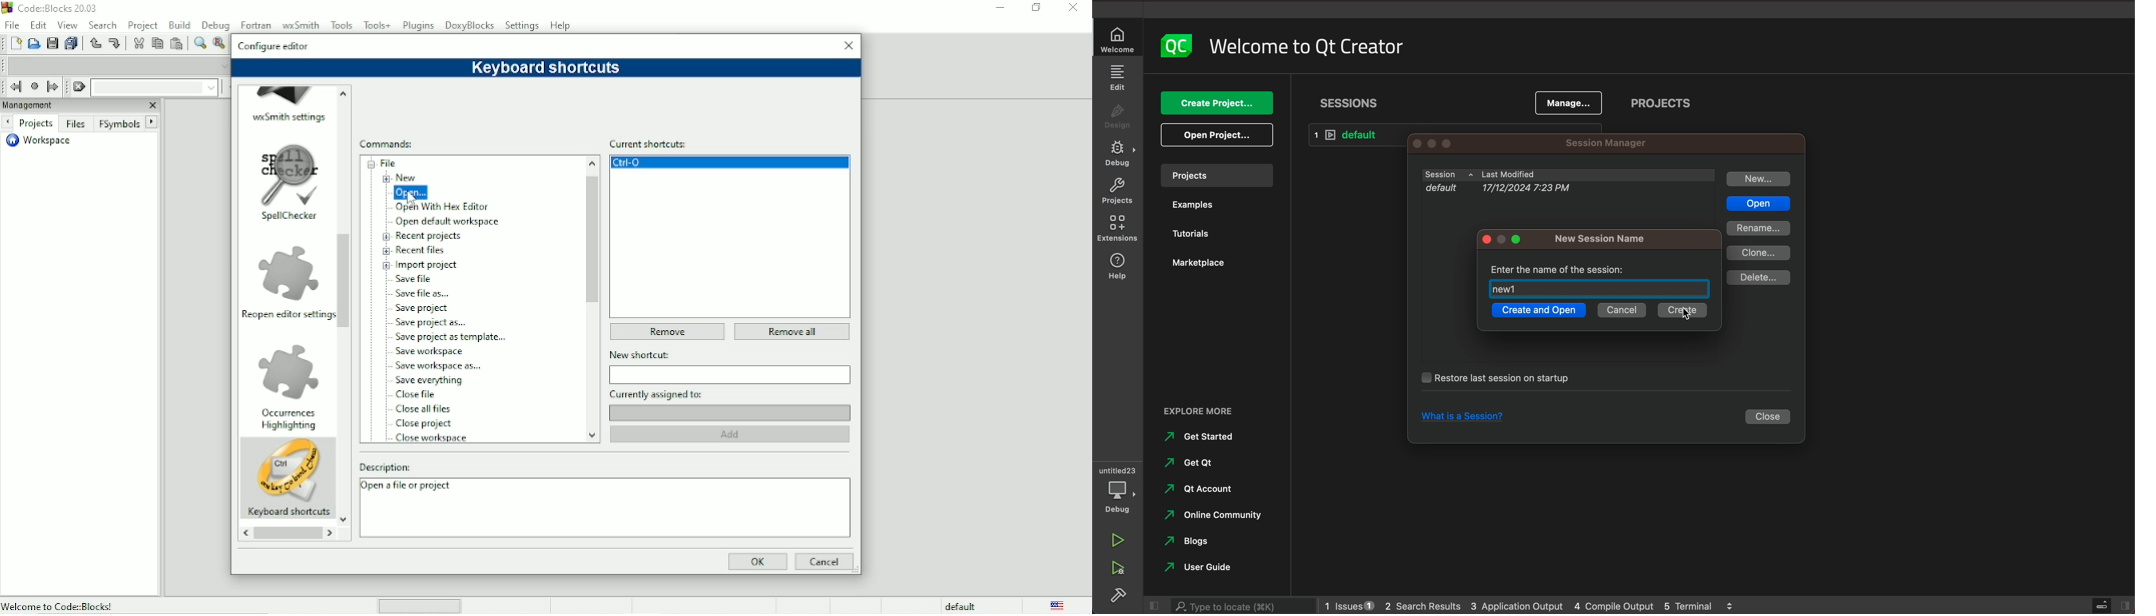 The width and height of the screenshot is (2156, 616). Describe the element at coordinates (1117, 77) in the screenshot. I see `edit` at that location.